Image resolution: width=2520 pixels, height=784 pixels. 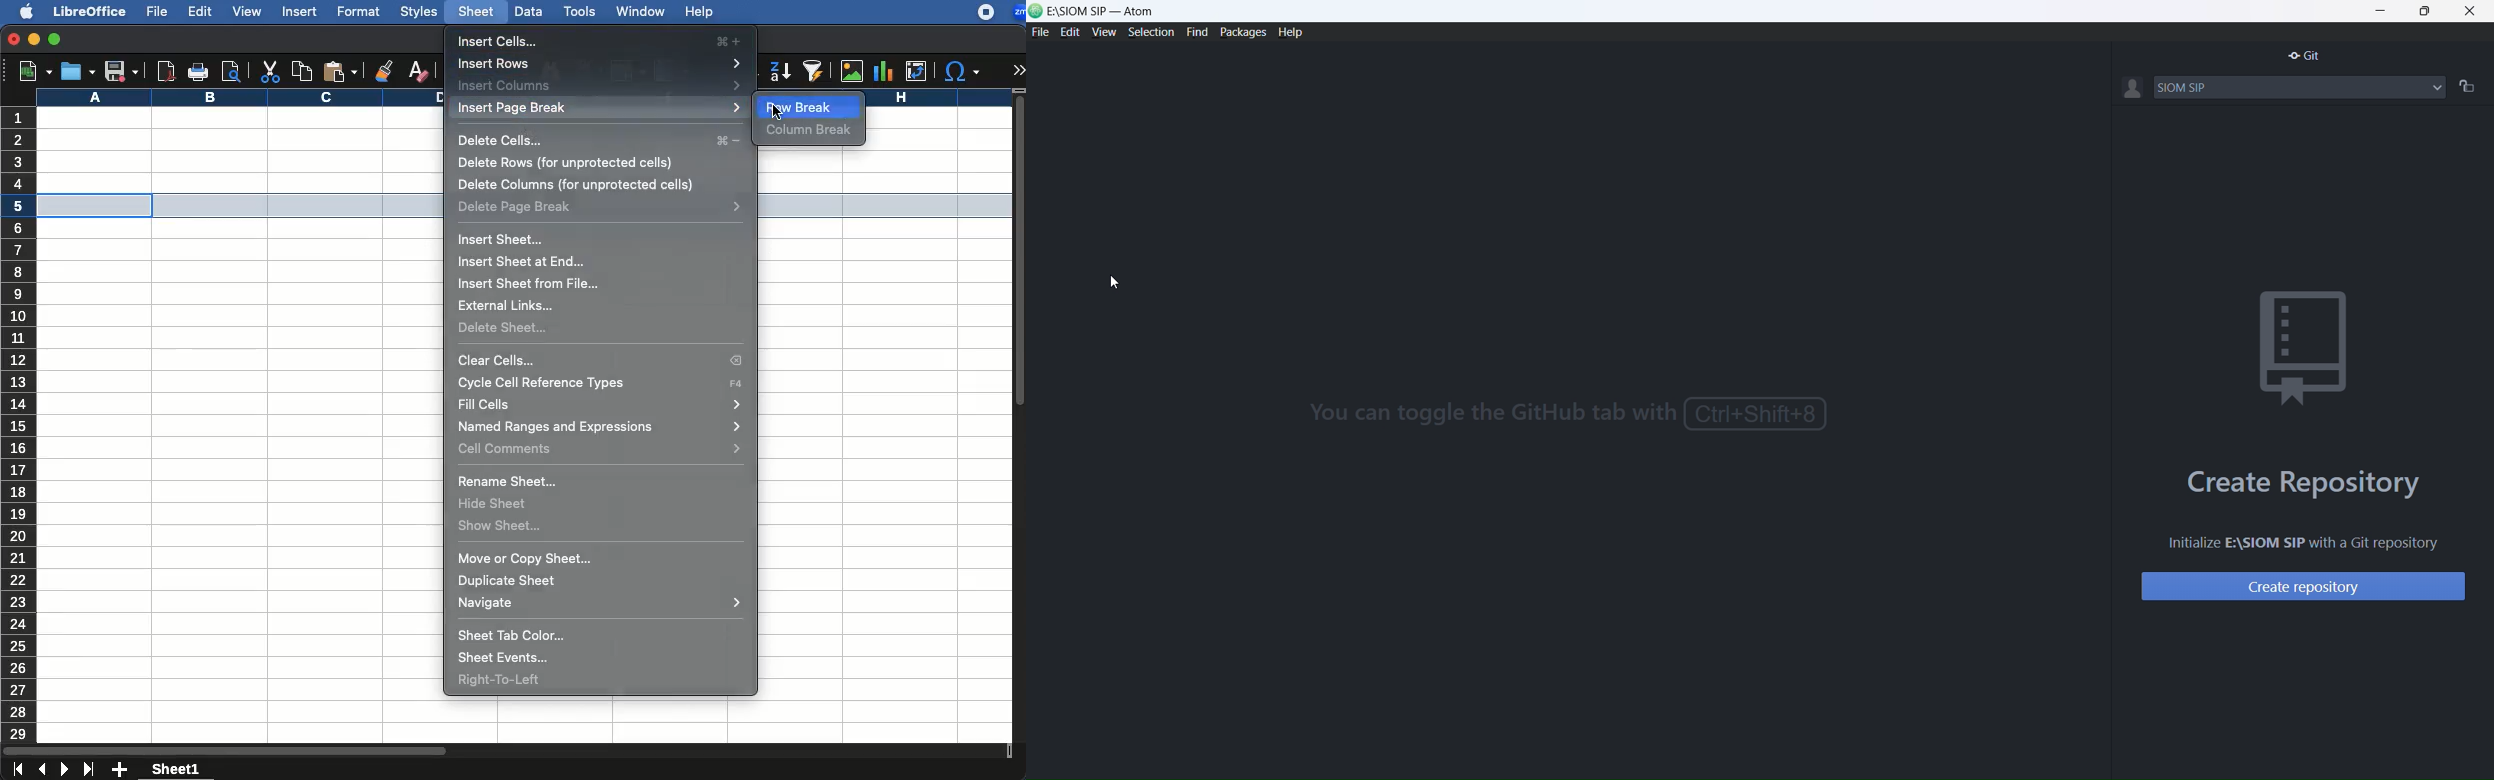 I want to click on user , so click(x=2132, y=89).